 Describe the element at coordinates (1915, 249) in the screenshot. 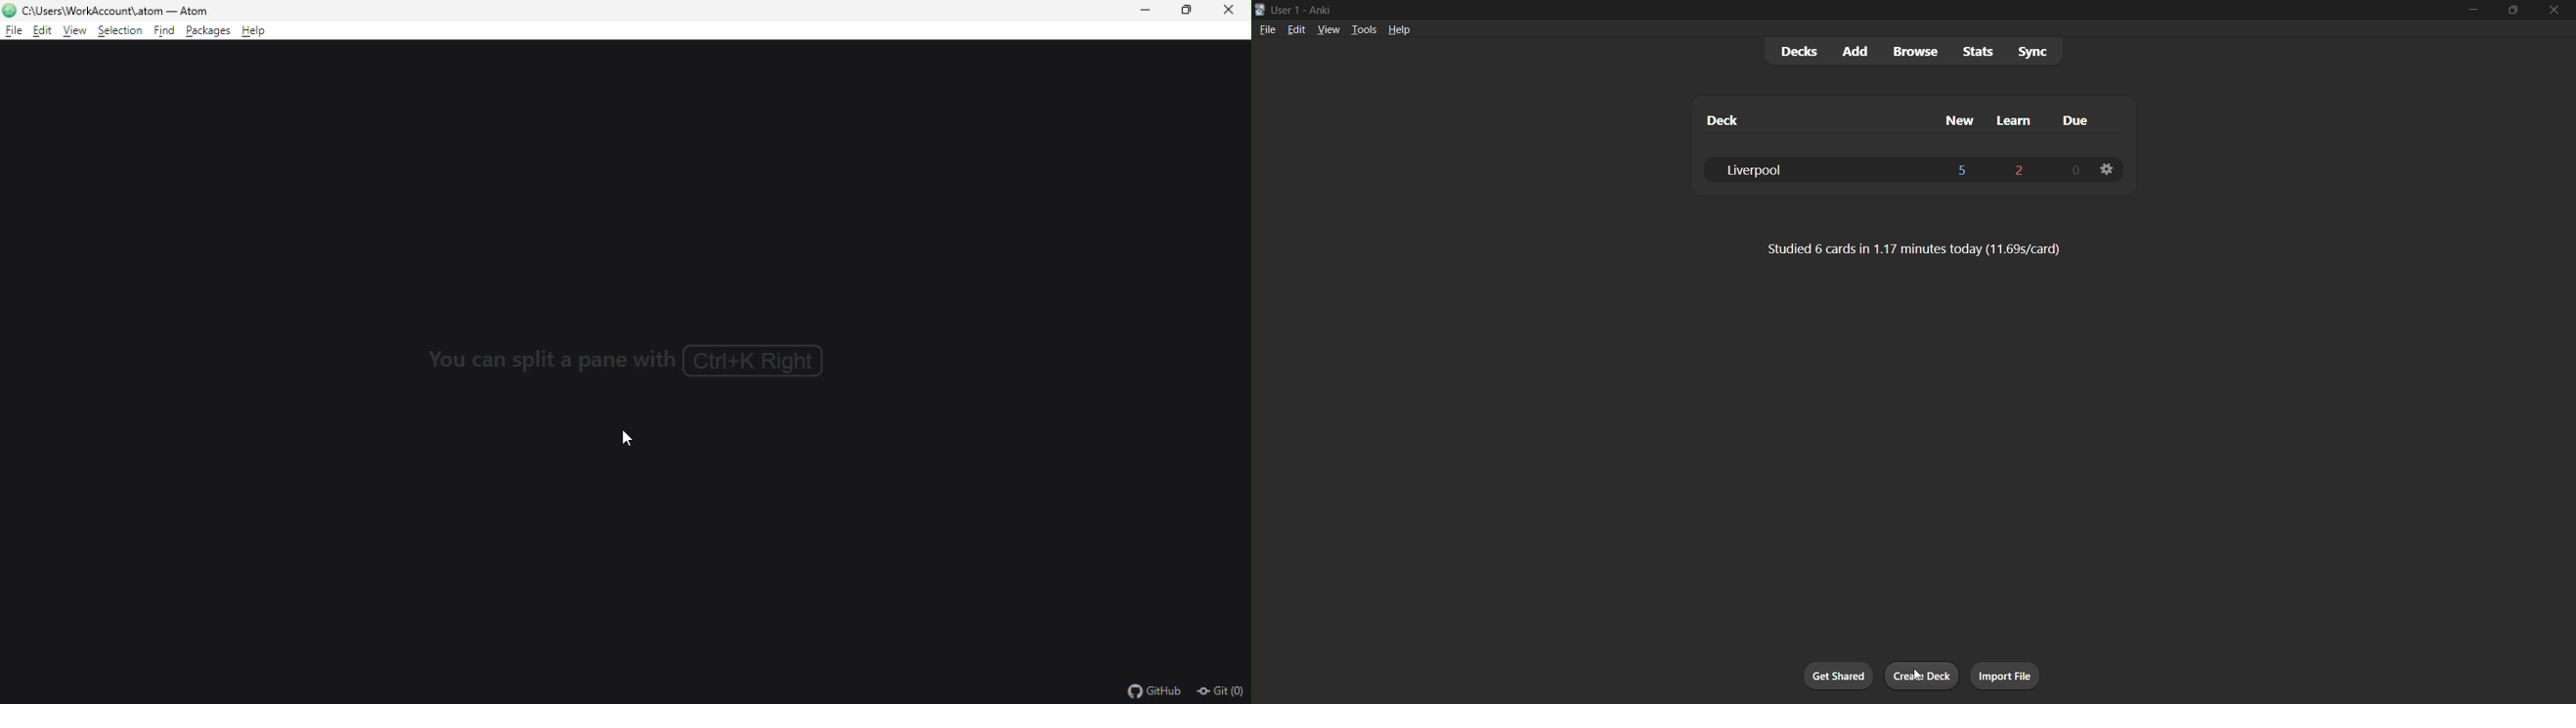

I see `card stats` at that location.